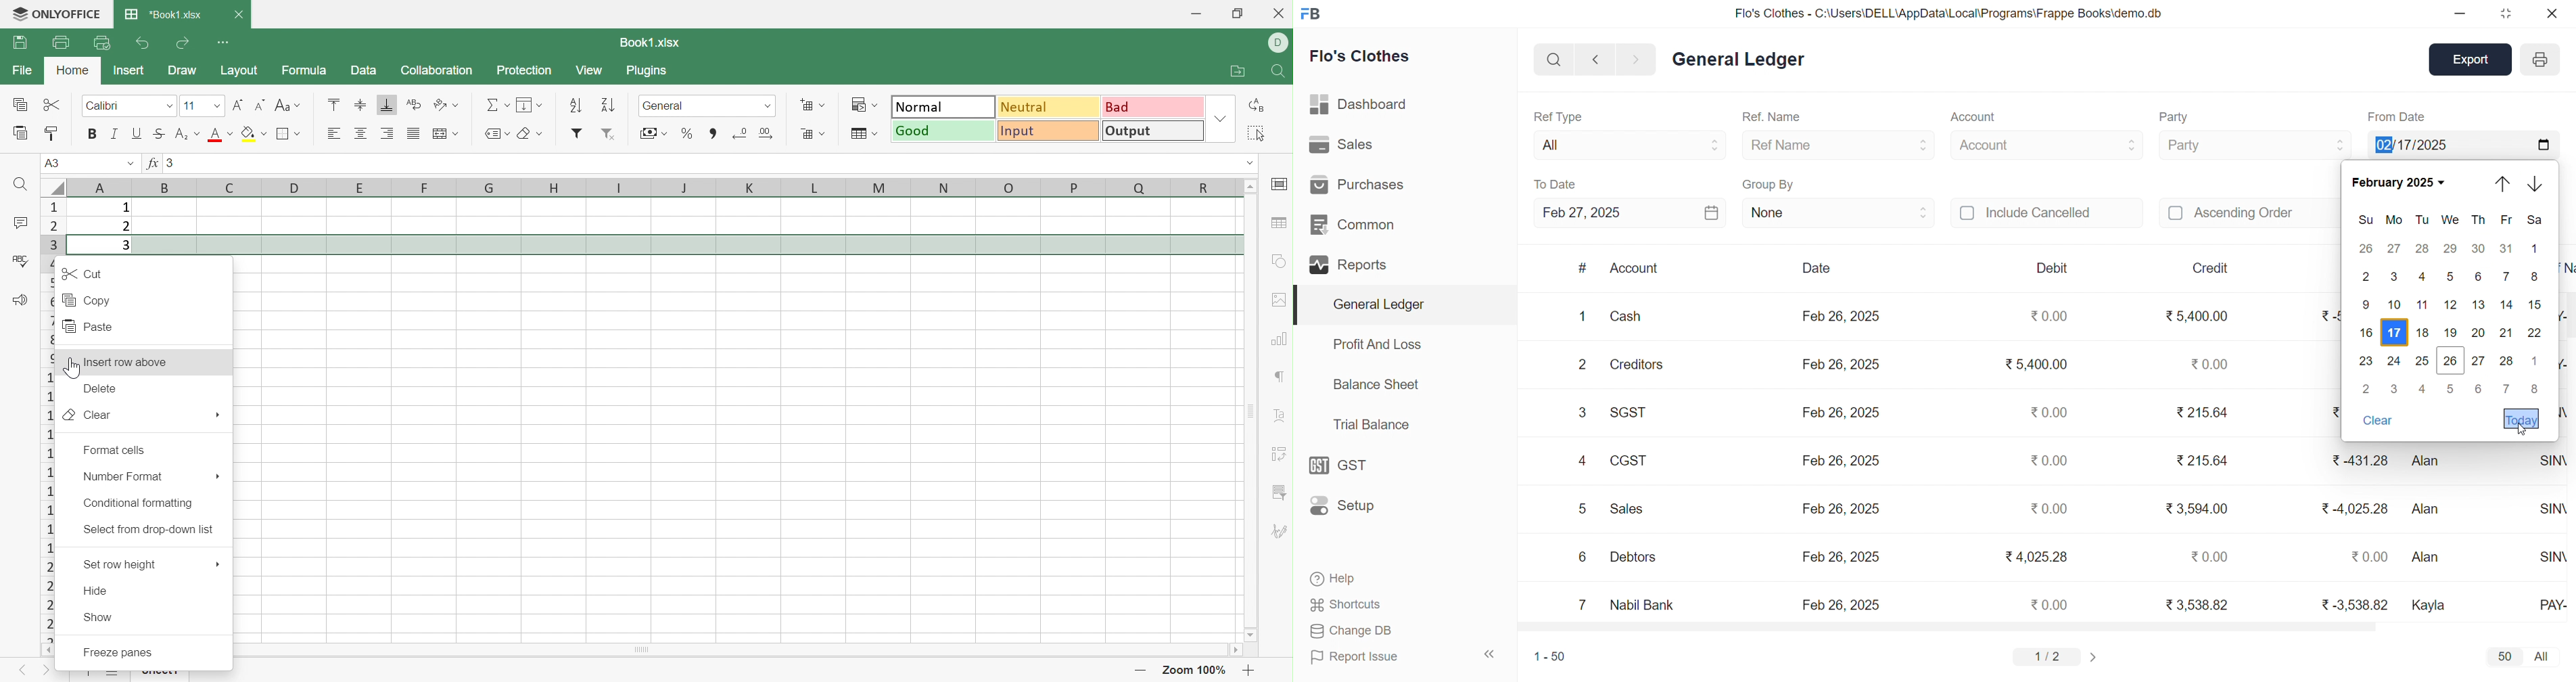 The image size is (2576, 700). Describe the element at coordinates (2509, 277) in the screenshot. I see `7` at that location.